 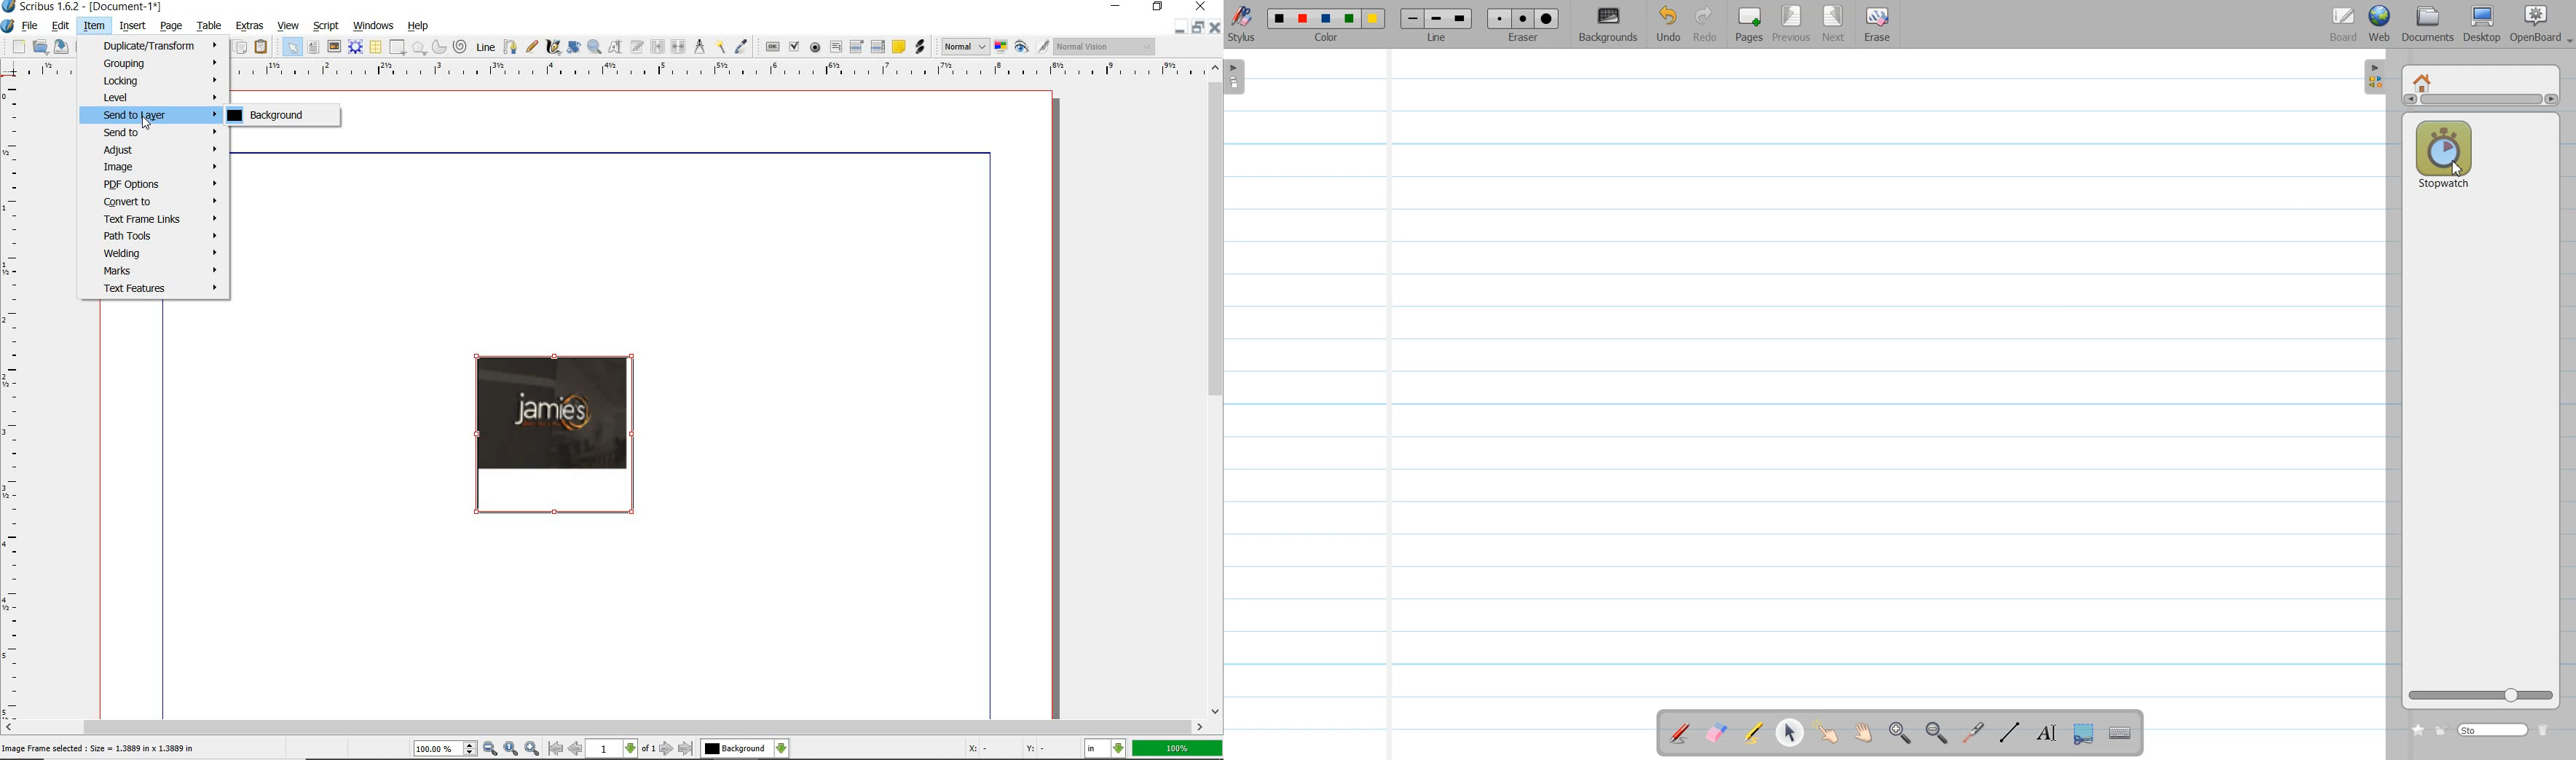 I want to click on copy item properties, so click(x=720, y=46).